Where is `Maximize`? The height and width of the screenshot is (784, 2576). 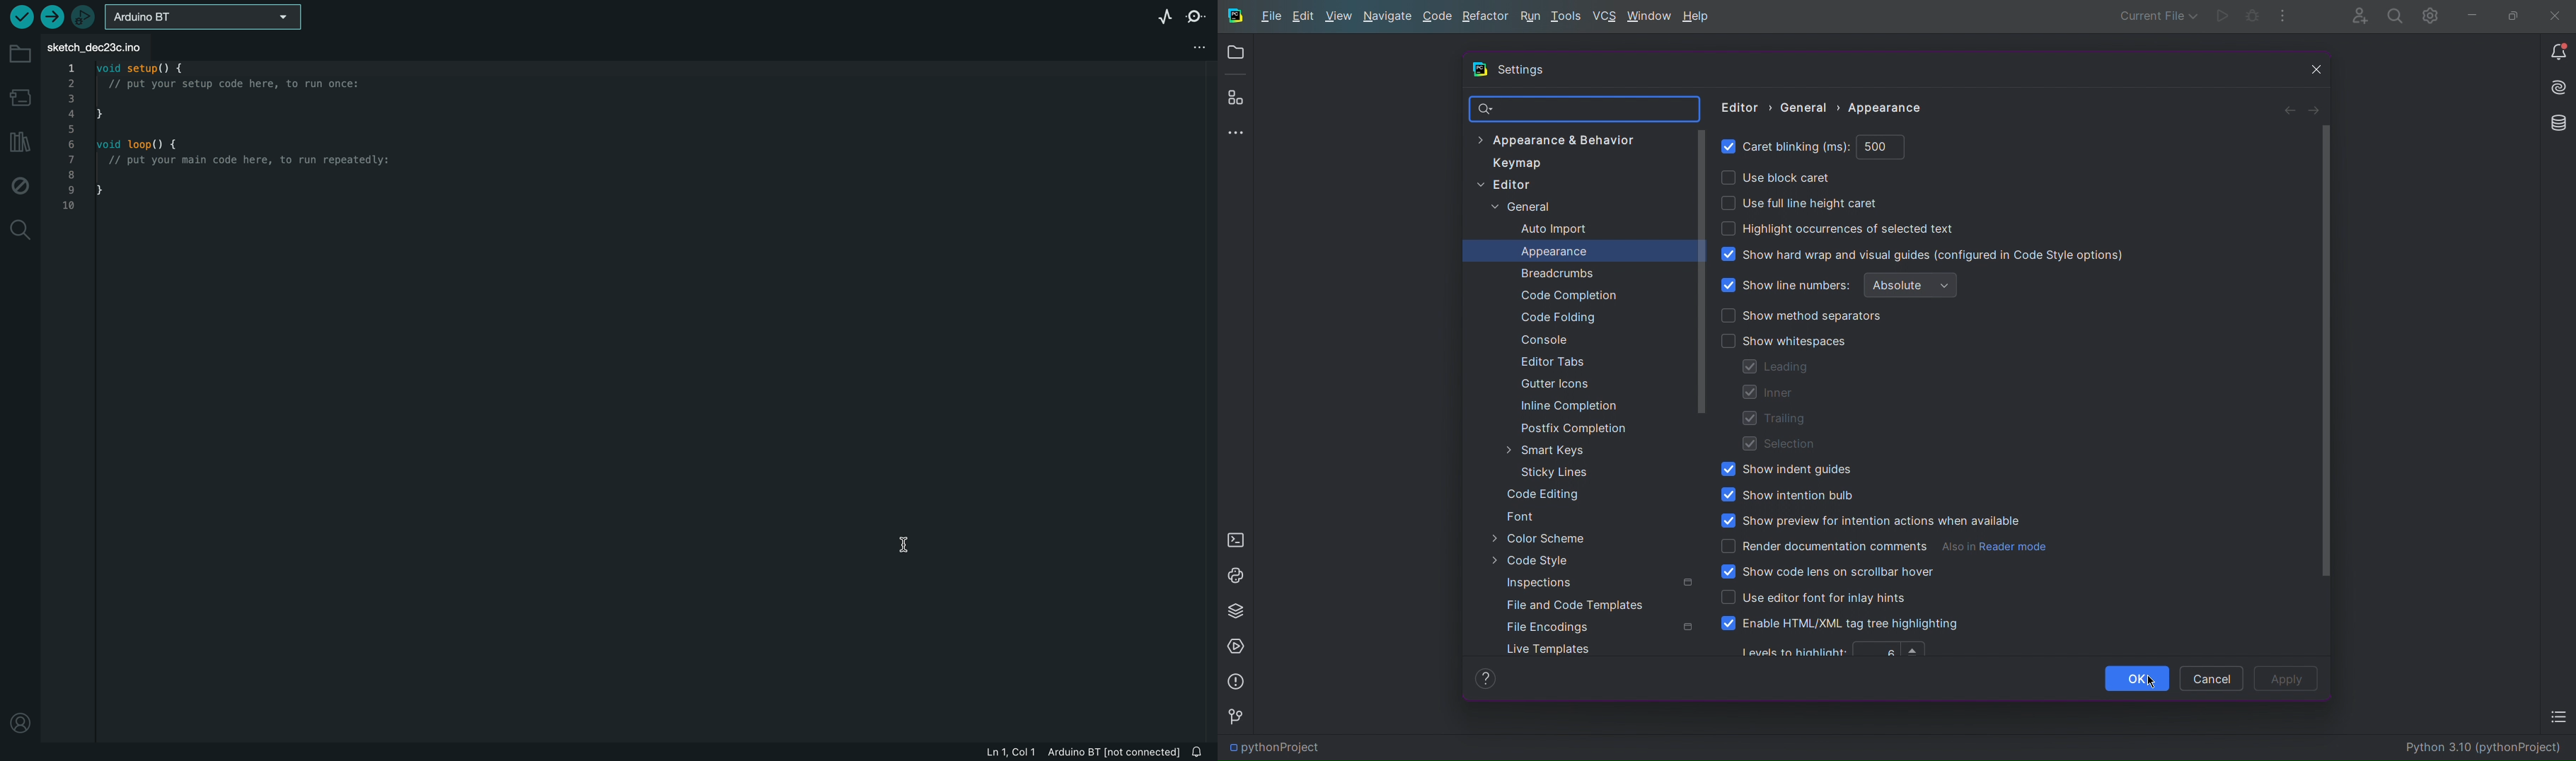 Maximize is located at coordinates (2511, 15).